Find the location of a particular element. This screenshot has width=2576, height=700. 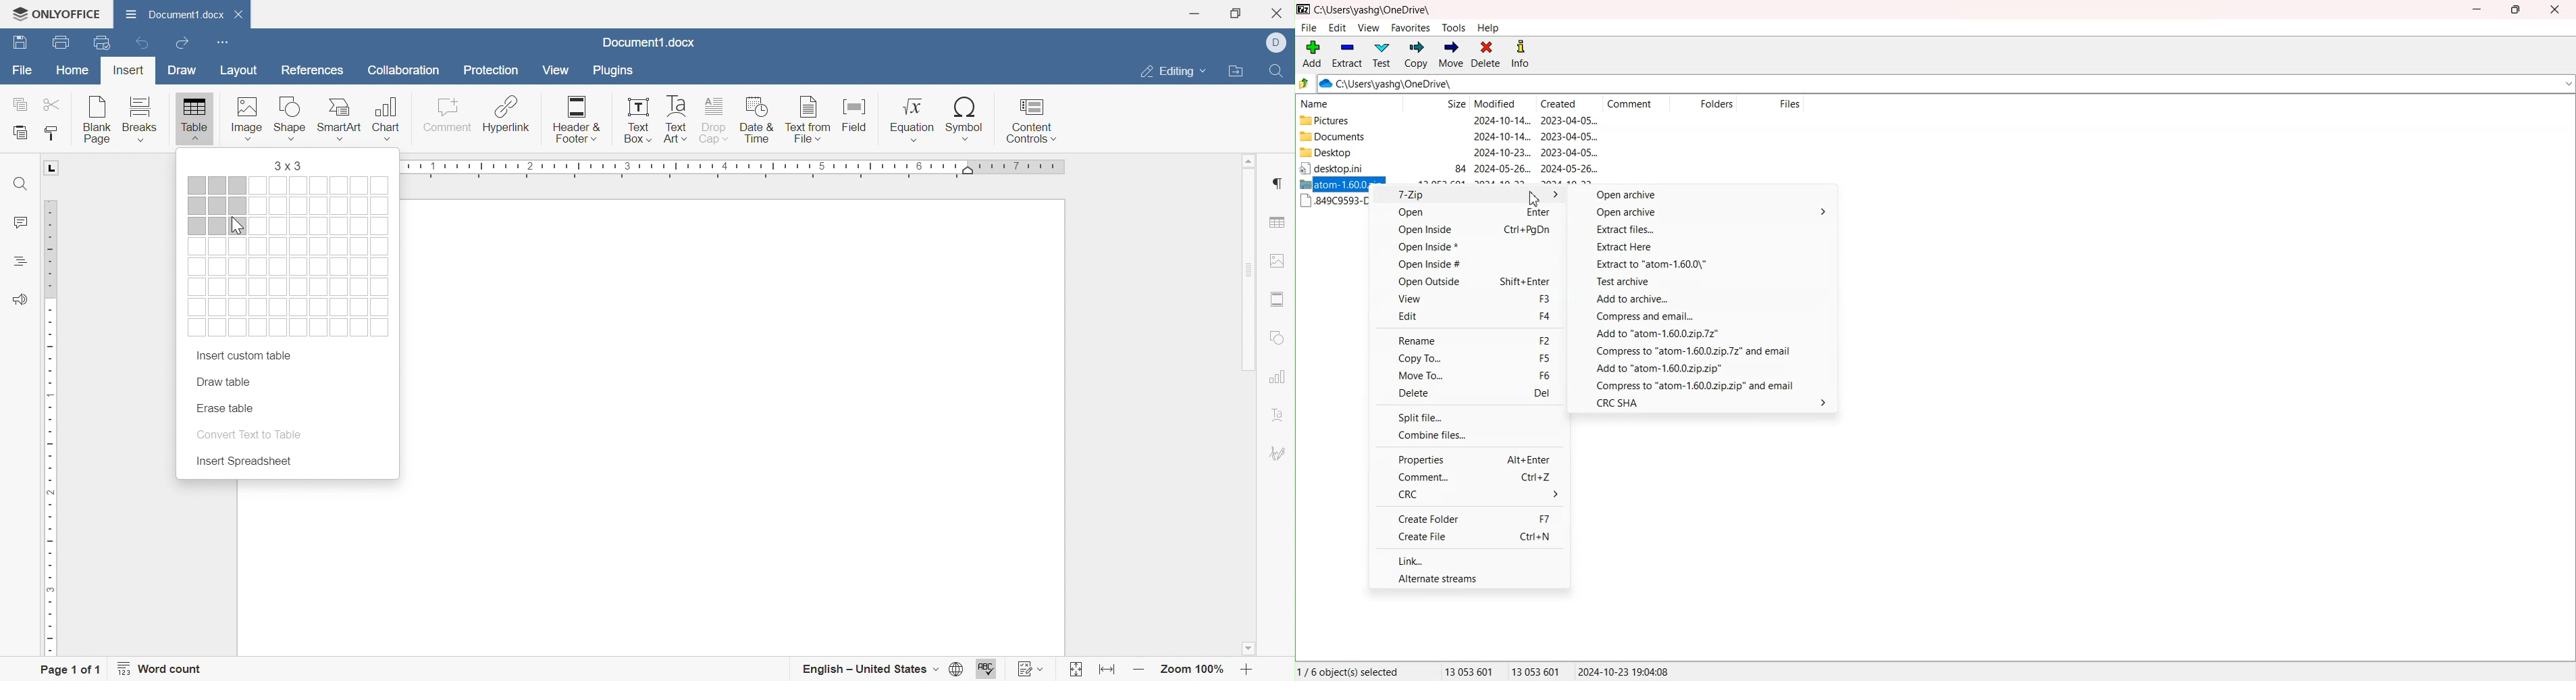

2024-10-23 is located at coordinates (1503, 152).